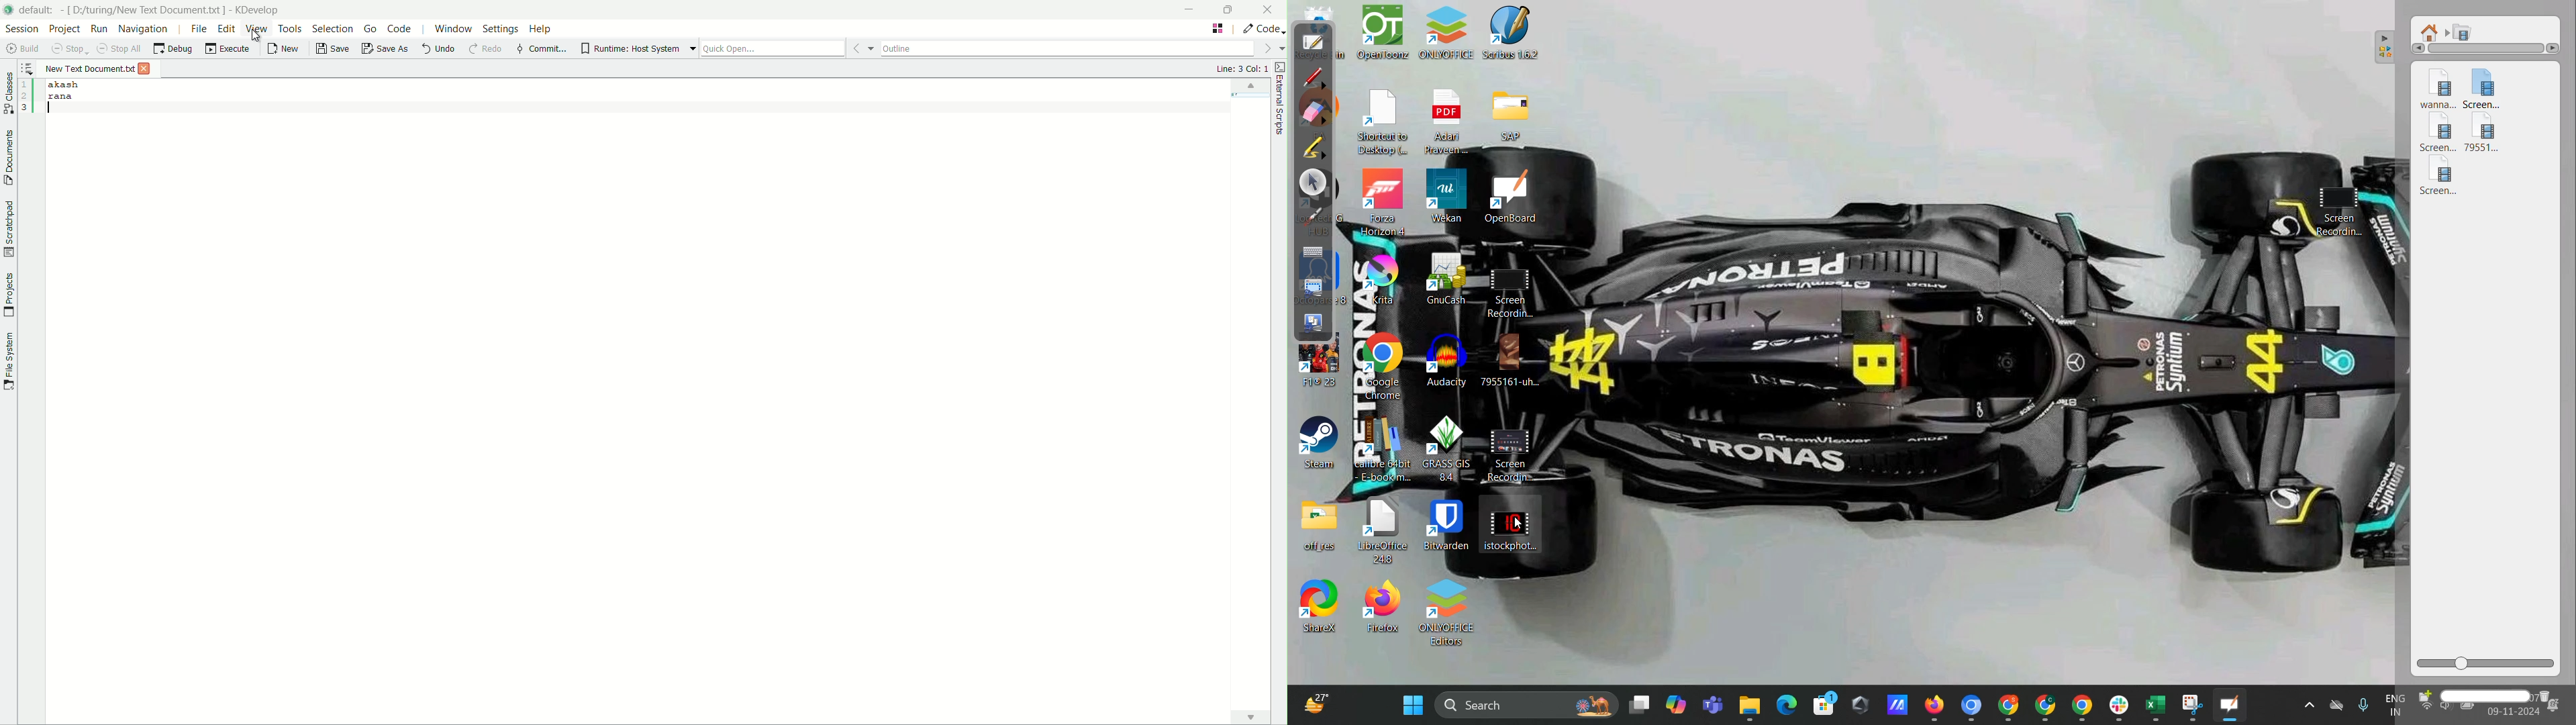 The height and width of the screenshot is (728, 2576). Describe the element at coordinates (1383, 36) in the screenshot. I see `OpenToonz` at that location.